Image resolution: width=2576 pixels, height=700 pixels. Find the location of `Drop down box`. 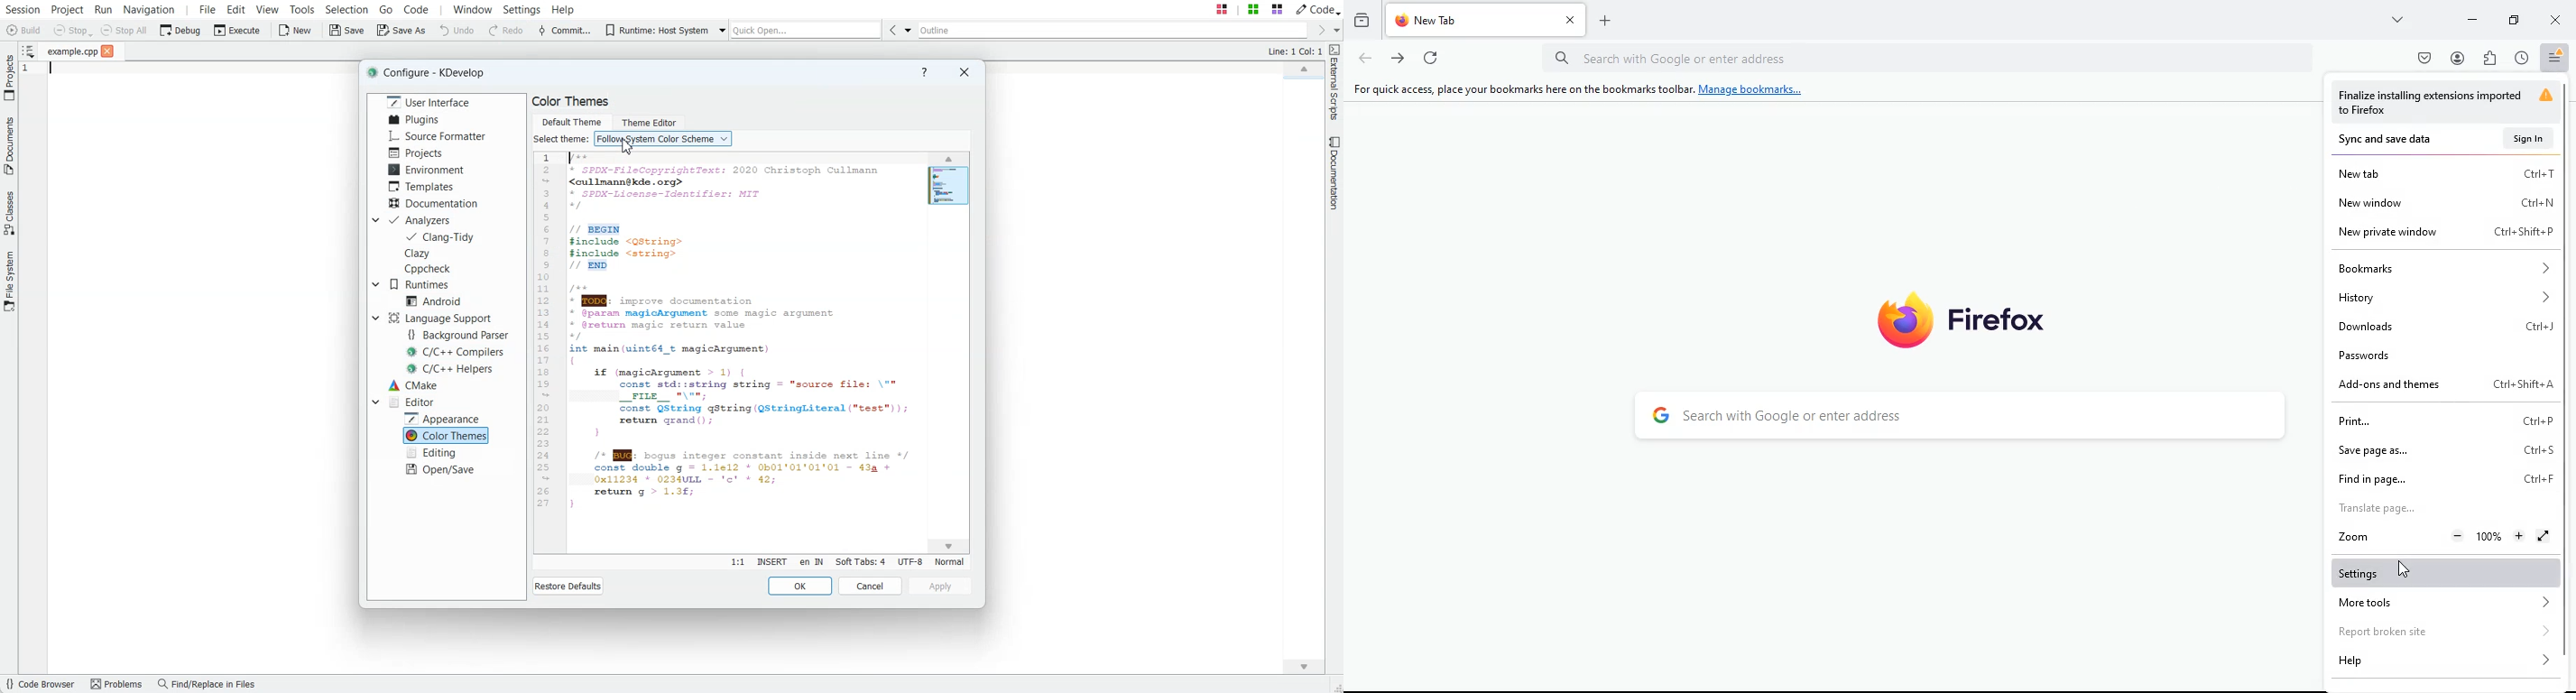

Drop down box is located at coordinates (907, 29).